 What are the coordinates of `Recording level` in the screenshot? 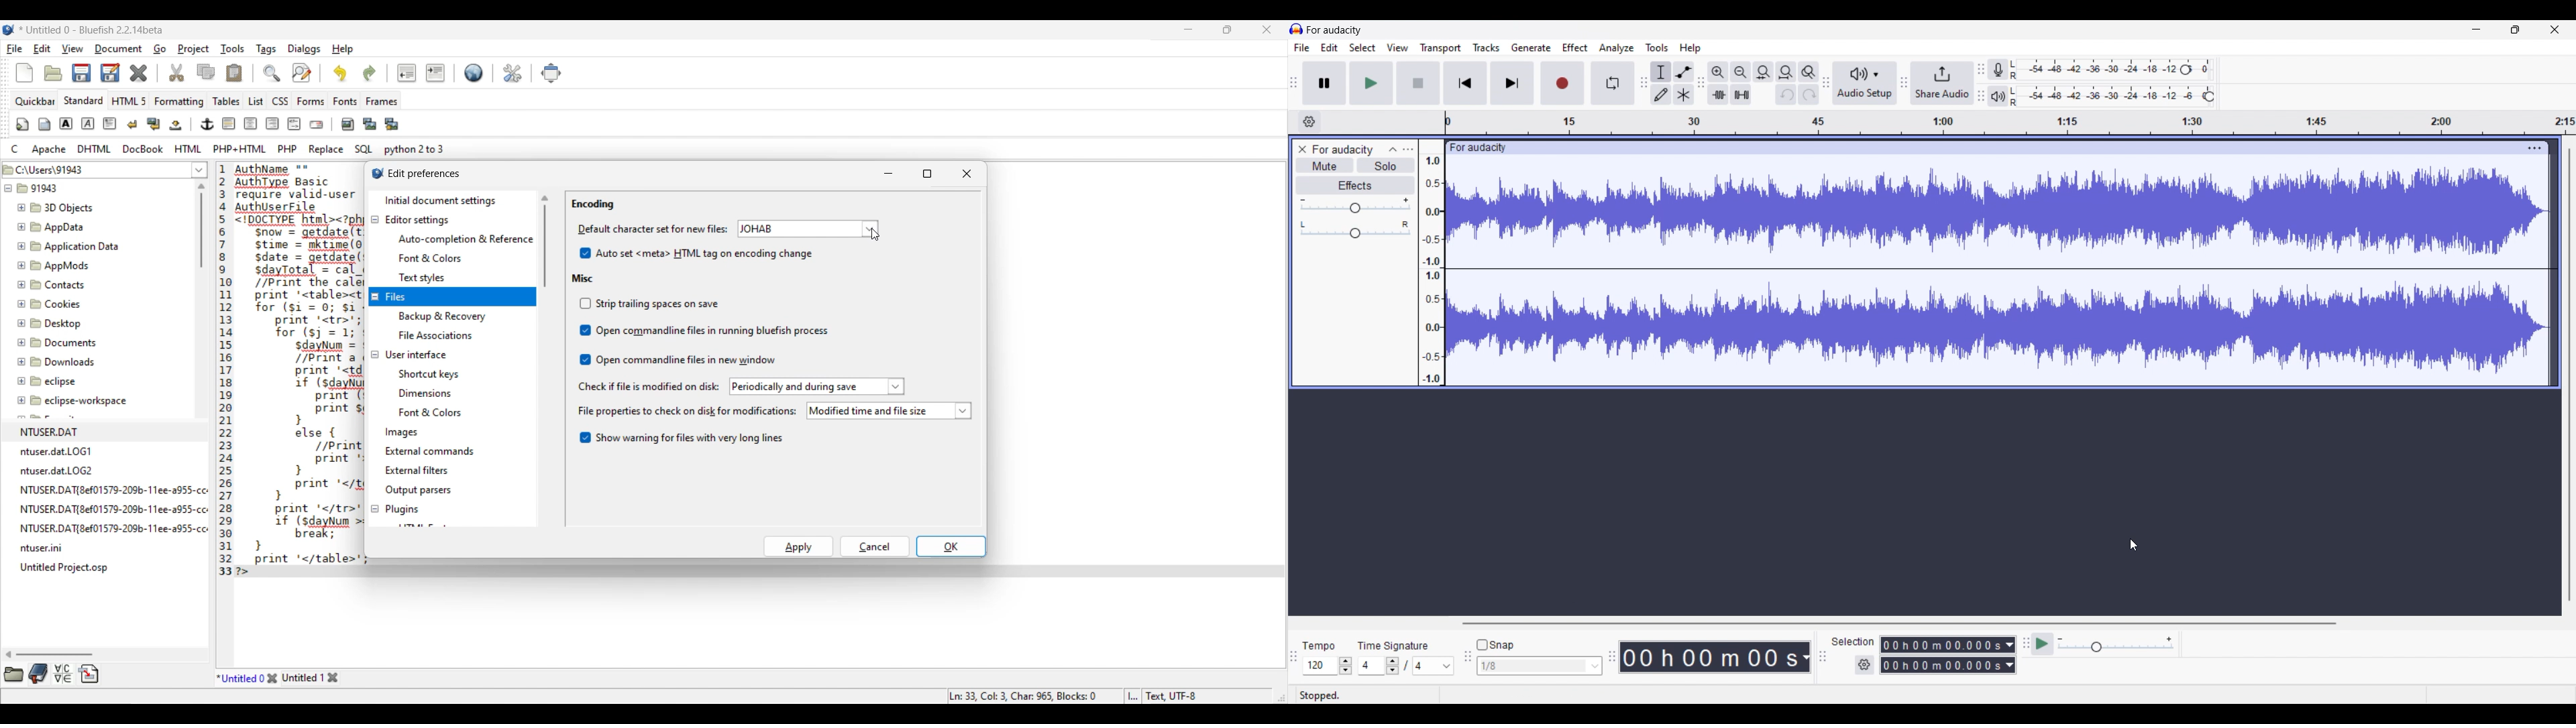 It's located at (2092, 70).